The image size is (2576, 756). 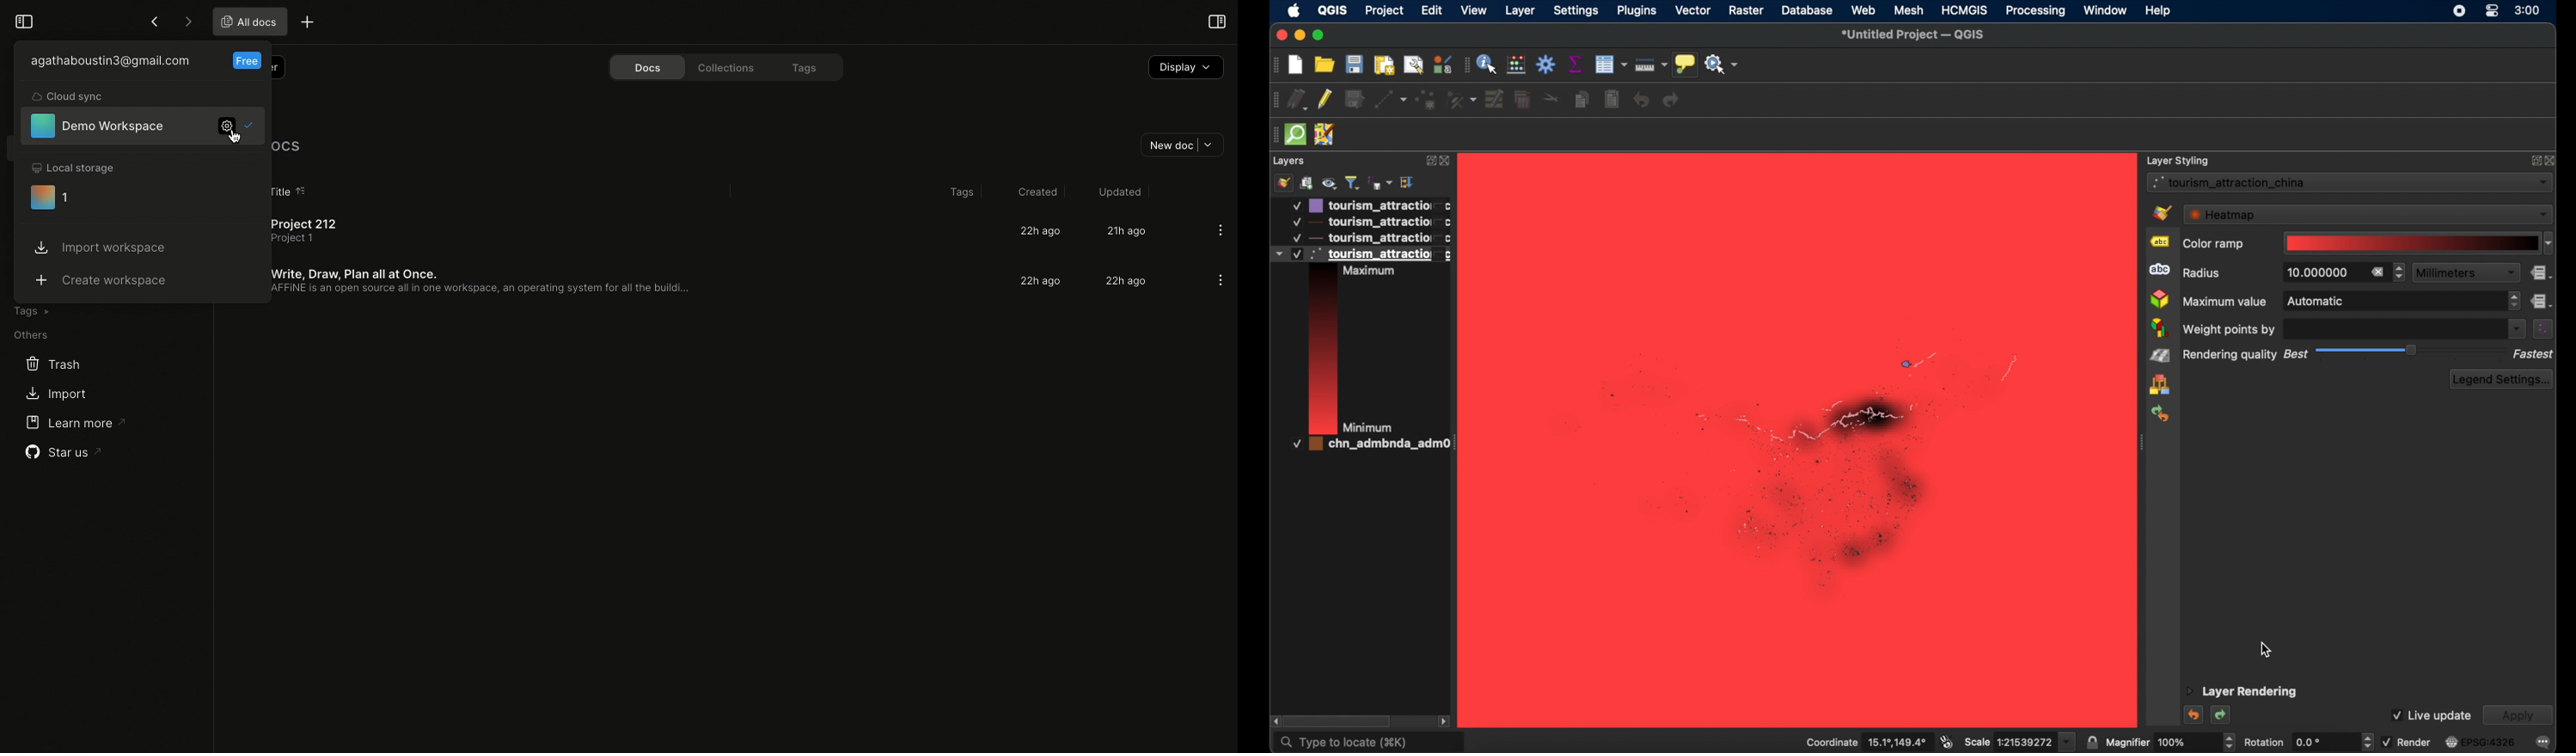 What do you see at coordinates (2518, 716) in the screenshot?
I see `apply` at bounding box center [2518, 716].